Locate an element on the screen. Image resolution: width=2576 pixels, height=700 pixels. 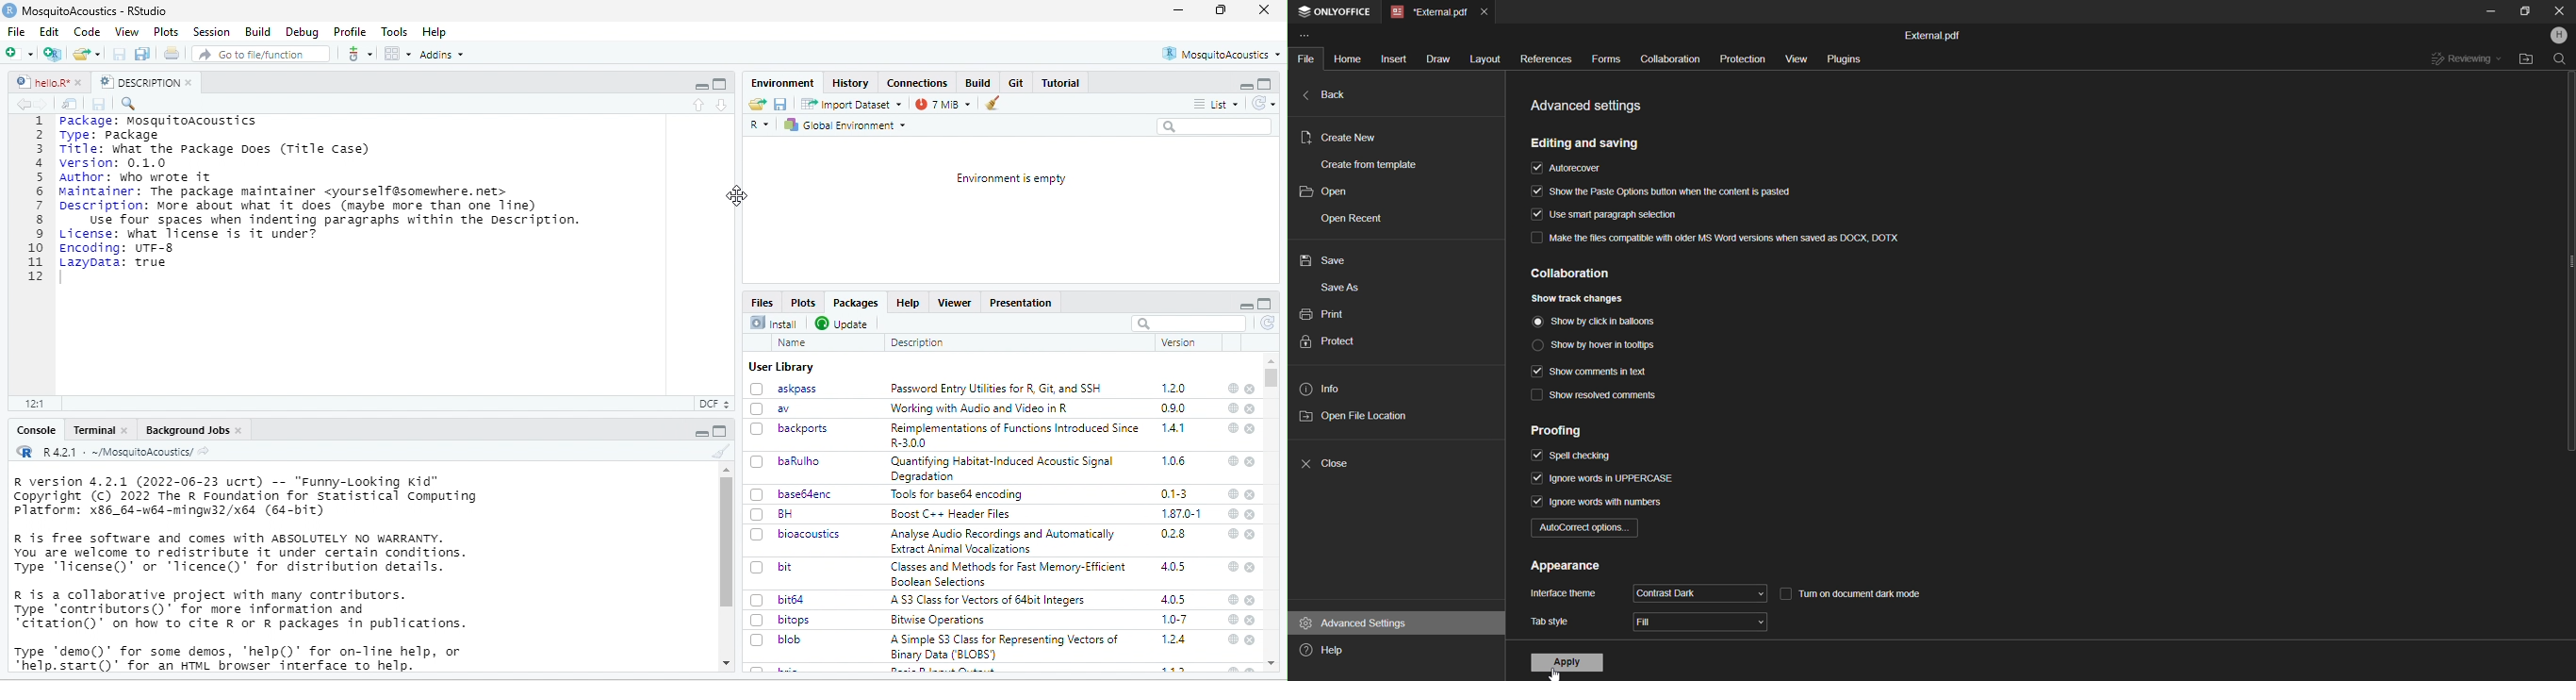
back is located at coordinates (1339, 96).